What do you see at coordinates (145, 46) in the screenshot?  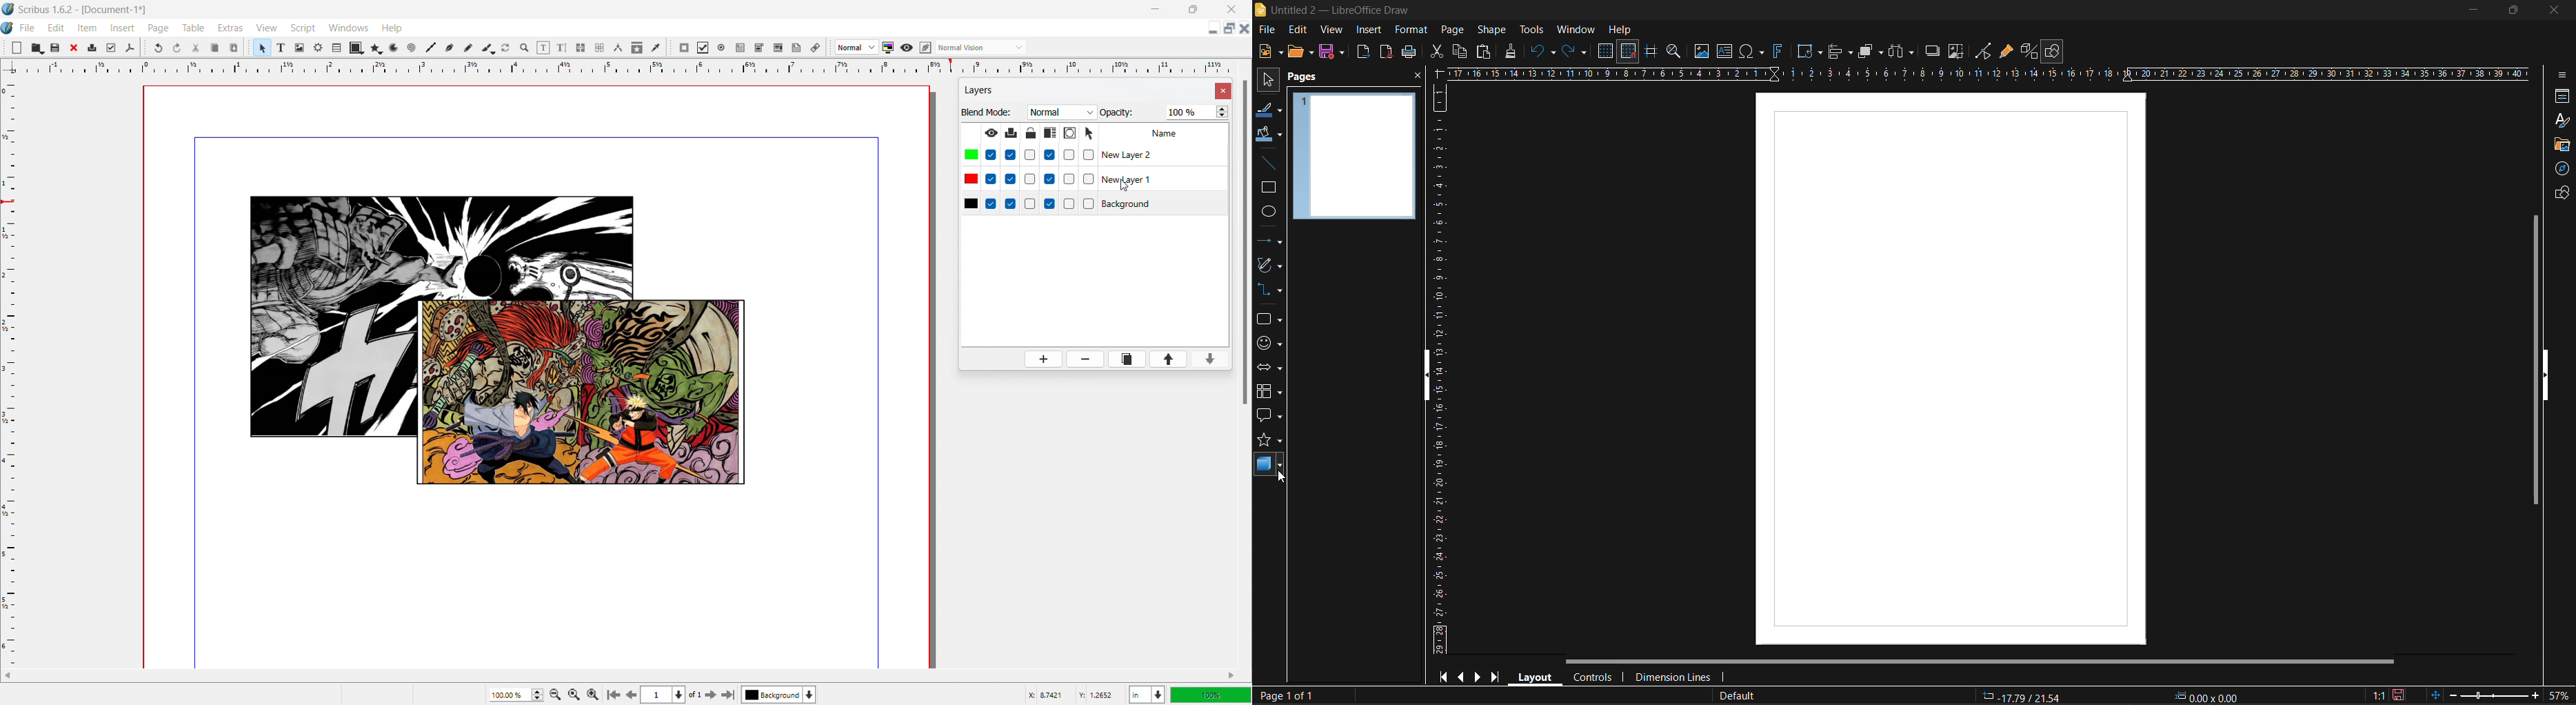 I see `move toolbox` at bounding box center [145, 46].